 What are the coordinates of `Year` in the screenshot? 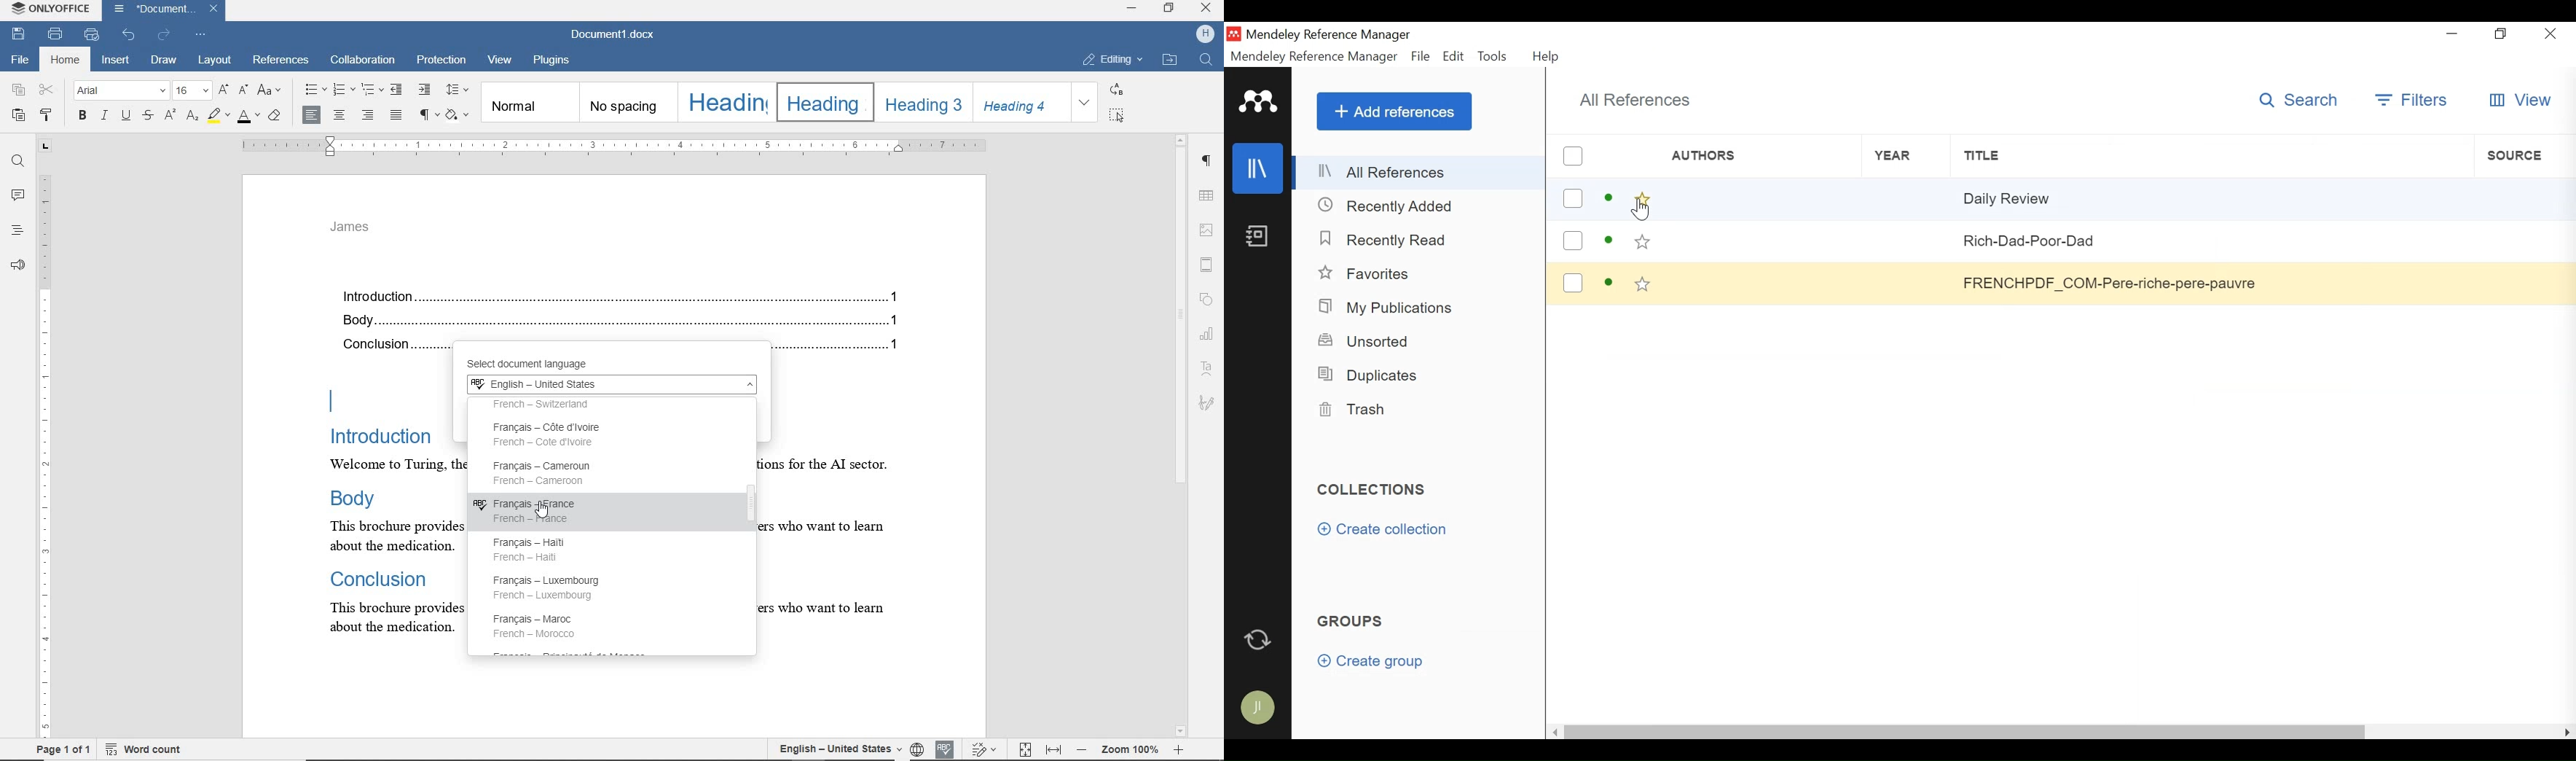 It's located at (1895, 156).